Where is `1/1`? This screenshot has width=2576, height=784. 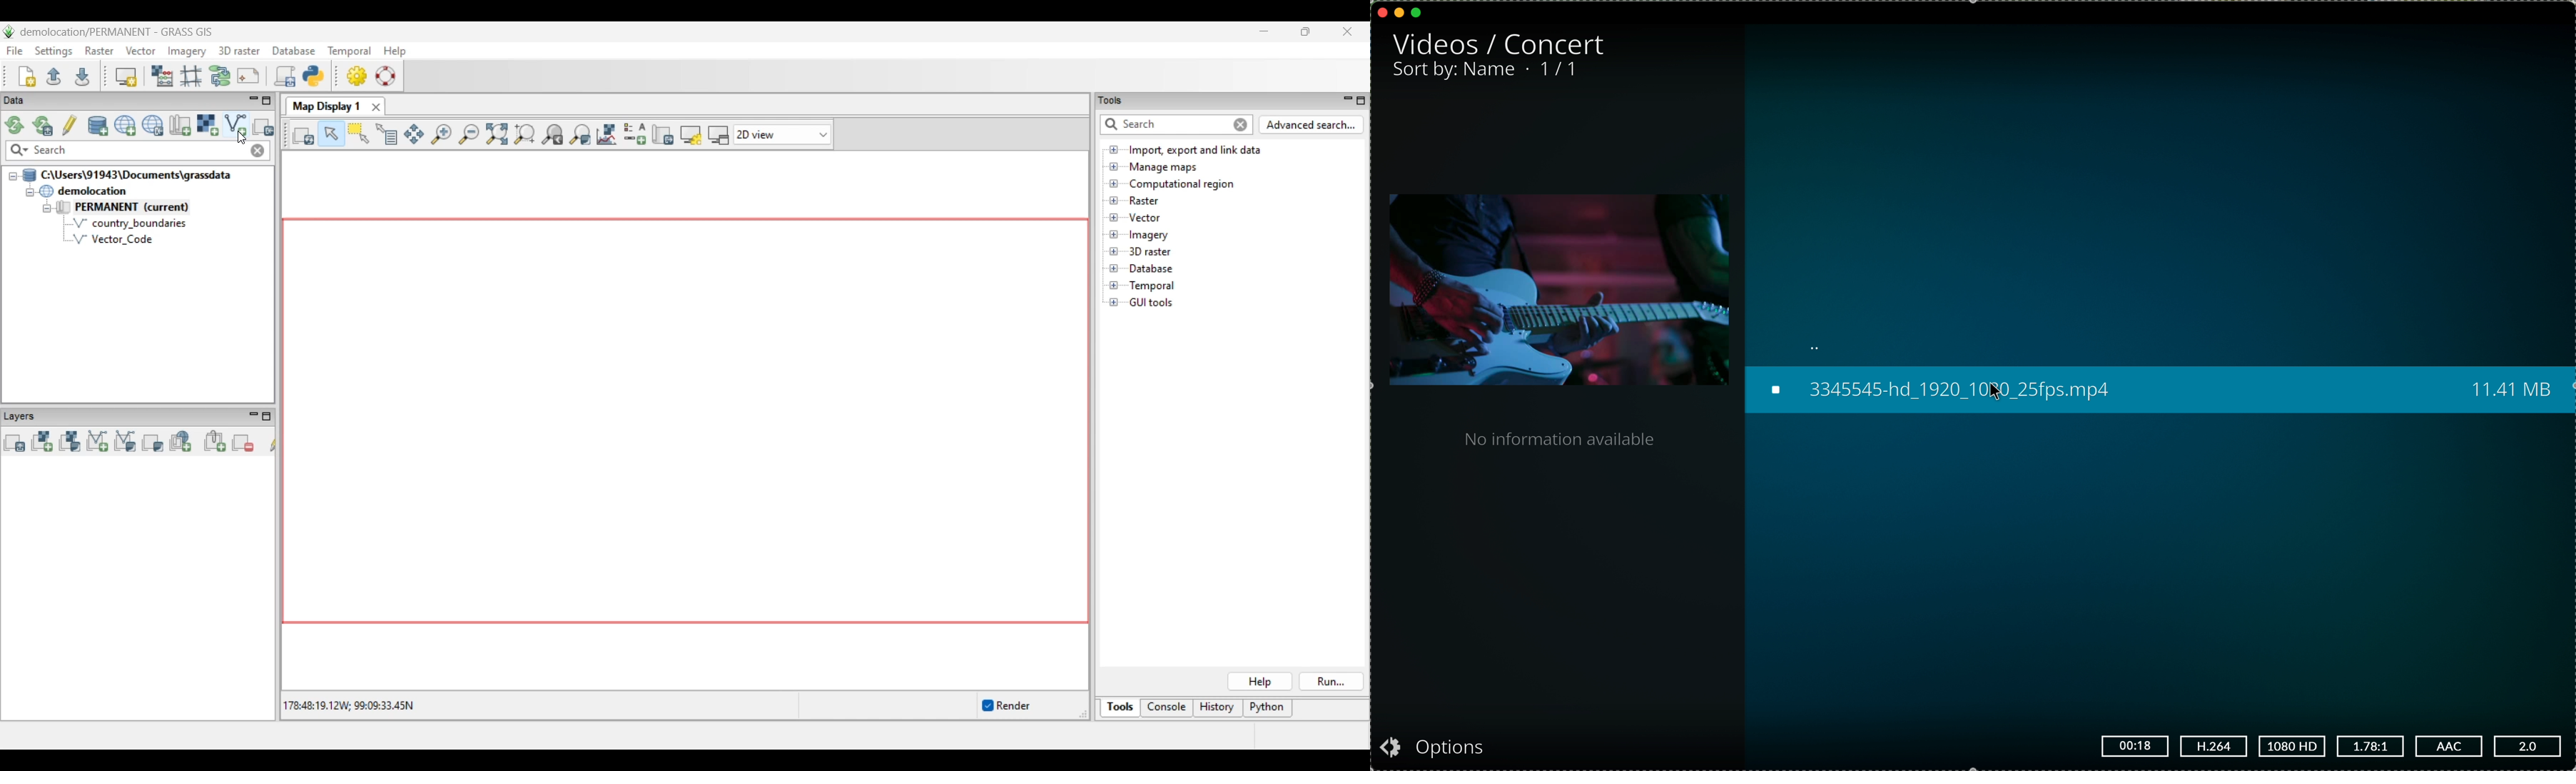
1/1 is located at coordinates (1559, 71).